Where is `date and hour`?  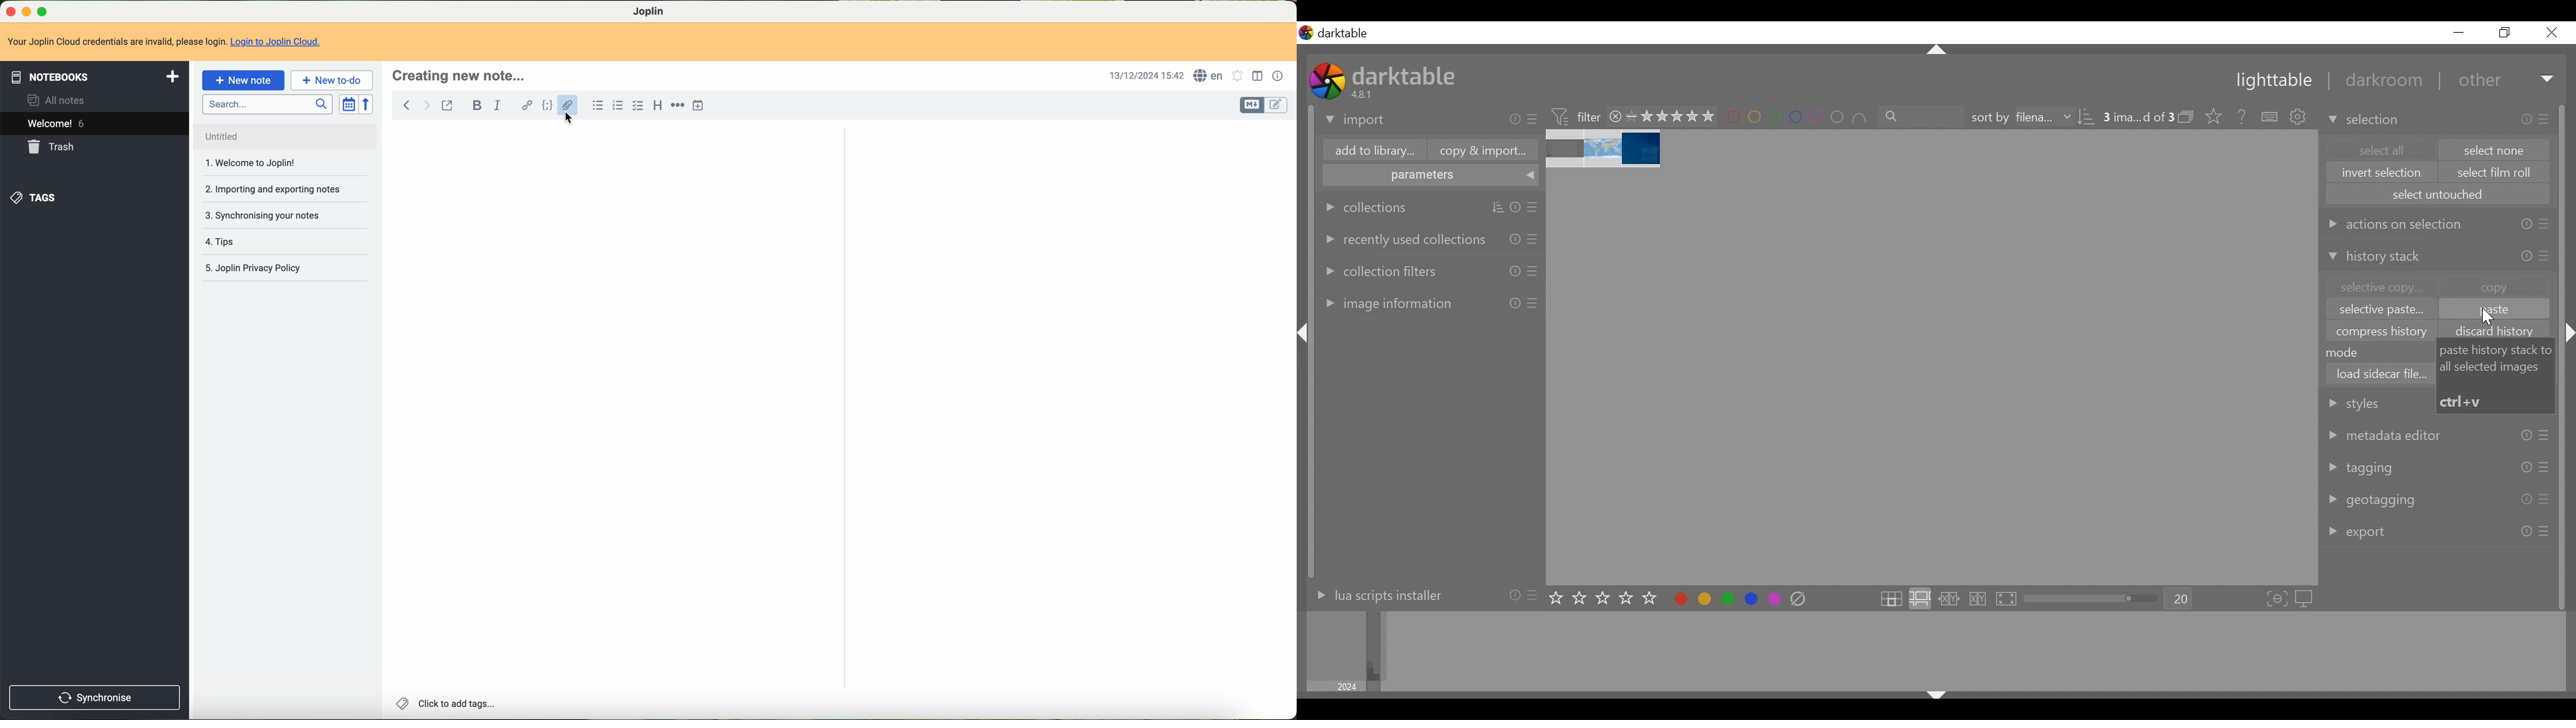
date and hour is located at coordinates (1145, 76).